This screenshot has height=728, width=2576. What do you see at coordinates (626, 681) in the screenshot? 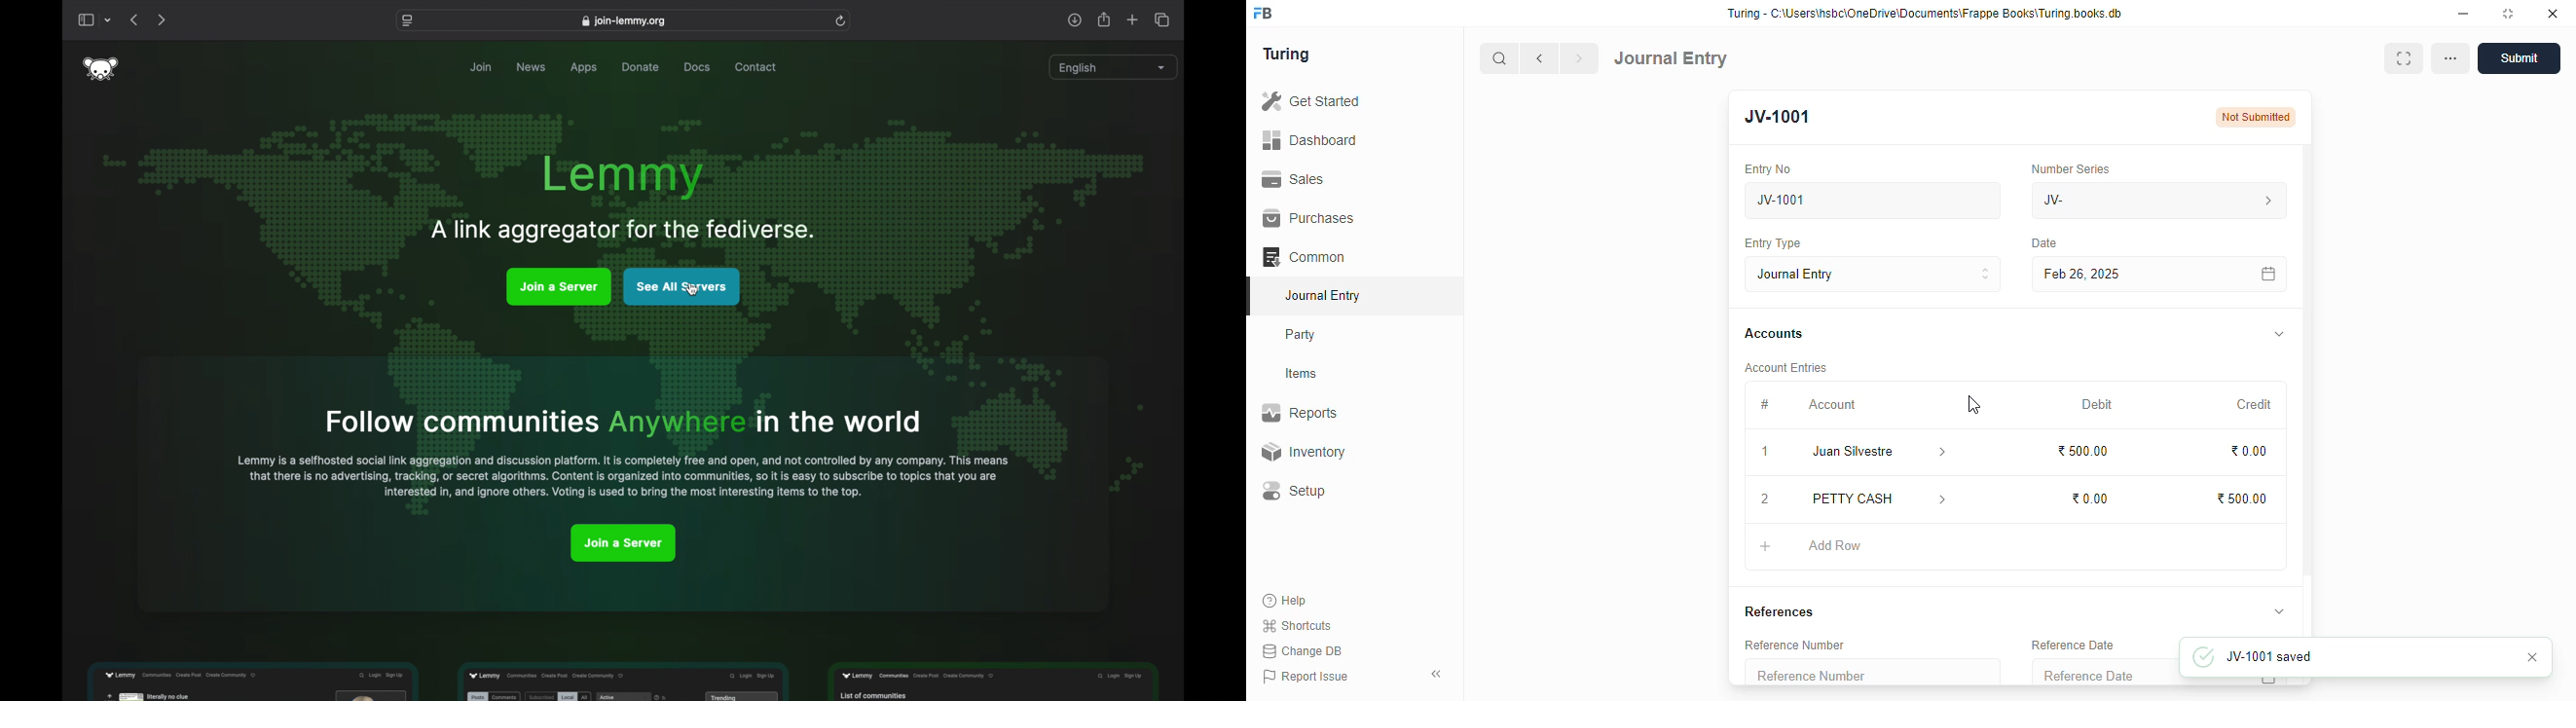
I see `feature preview` at bounding box center [626, 681].